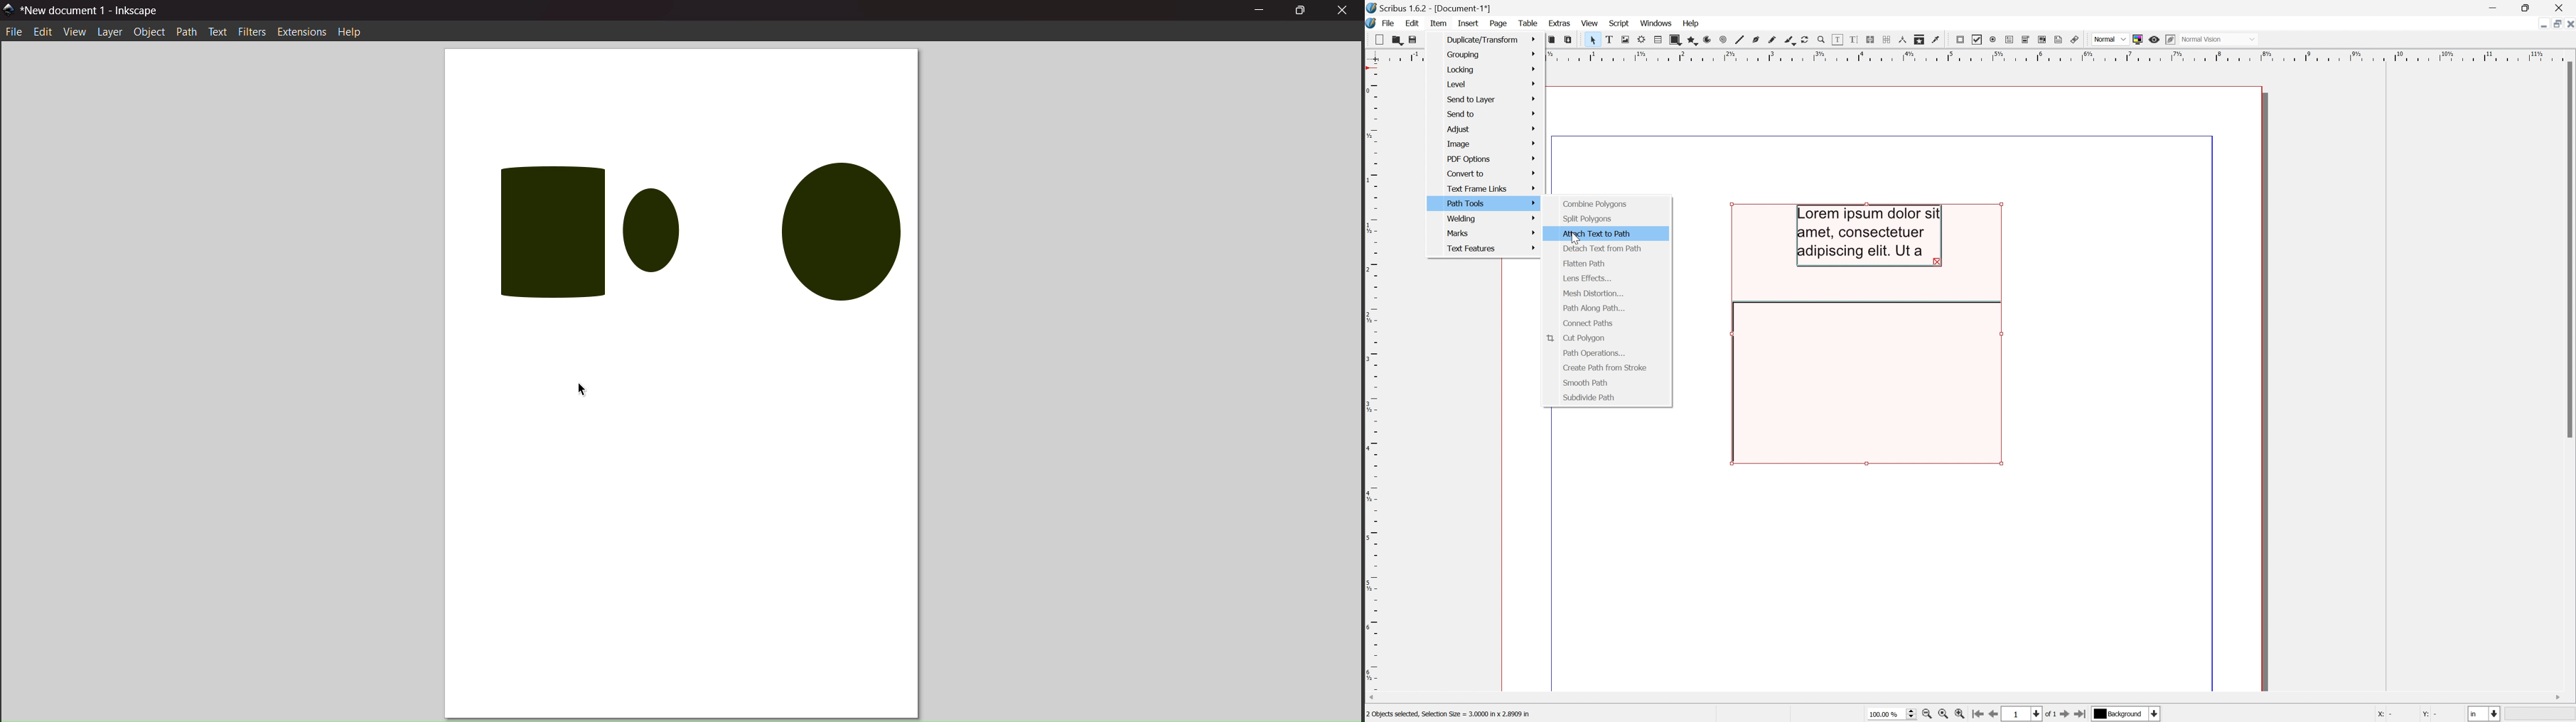 The width and height of the screenshot is (2576, 728). What do you see at coordinates (2109, 38) in the screenshot?
I see `Normal` at bounding box center [2109, 38].